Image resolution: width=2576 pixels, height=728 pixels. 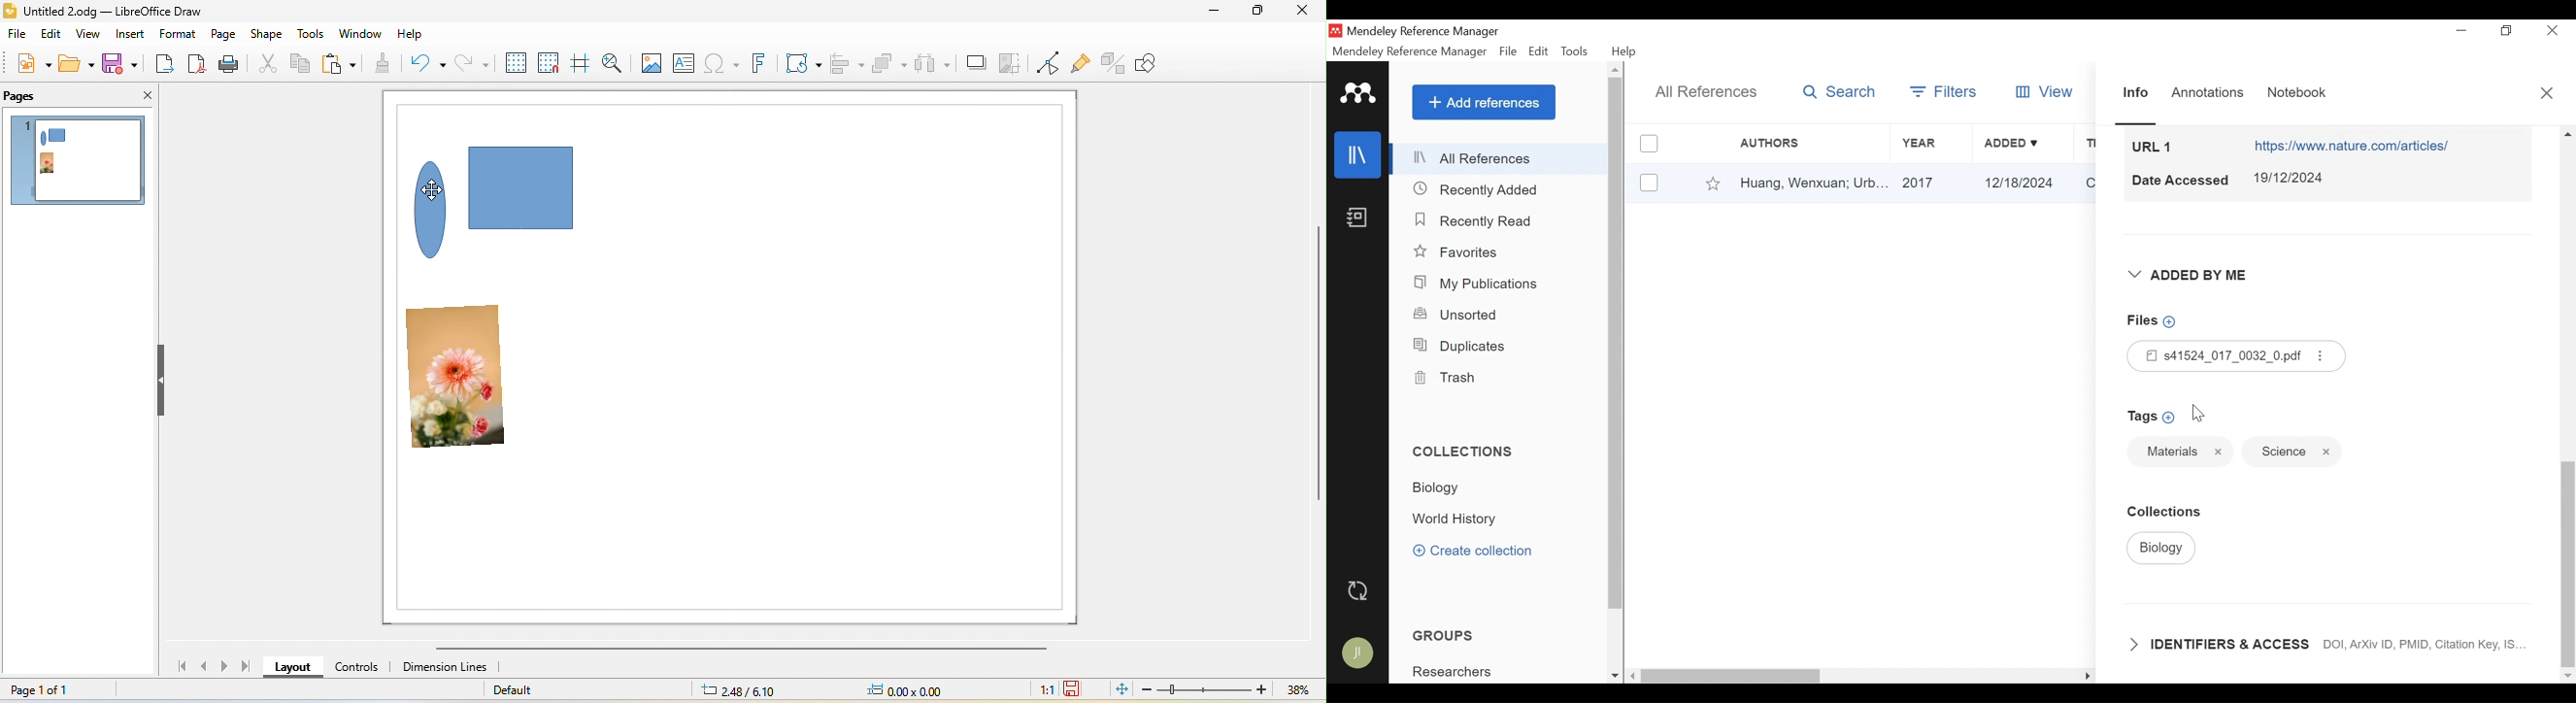 I want to click on snap to grid, so click(x=550, y=61).